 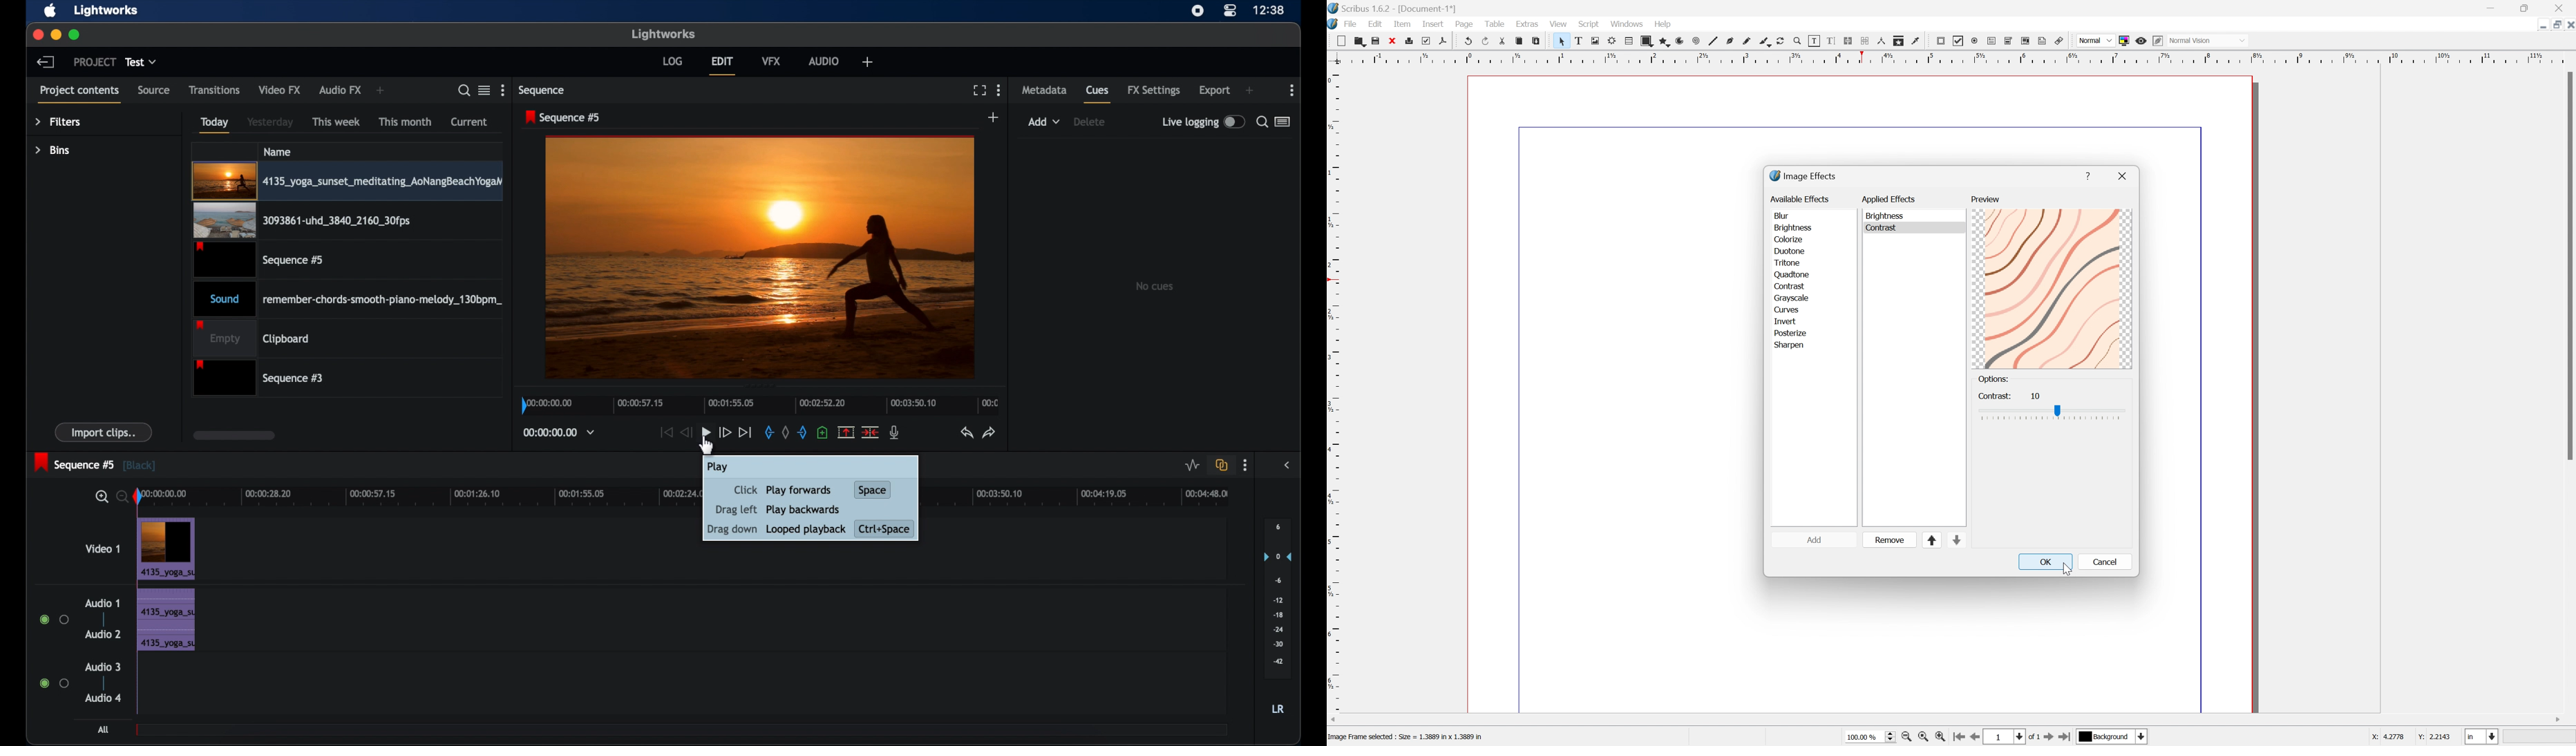 I want to click on play button, so click(x=706, y=432).